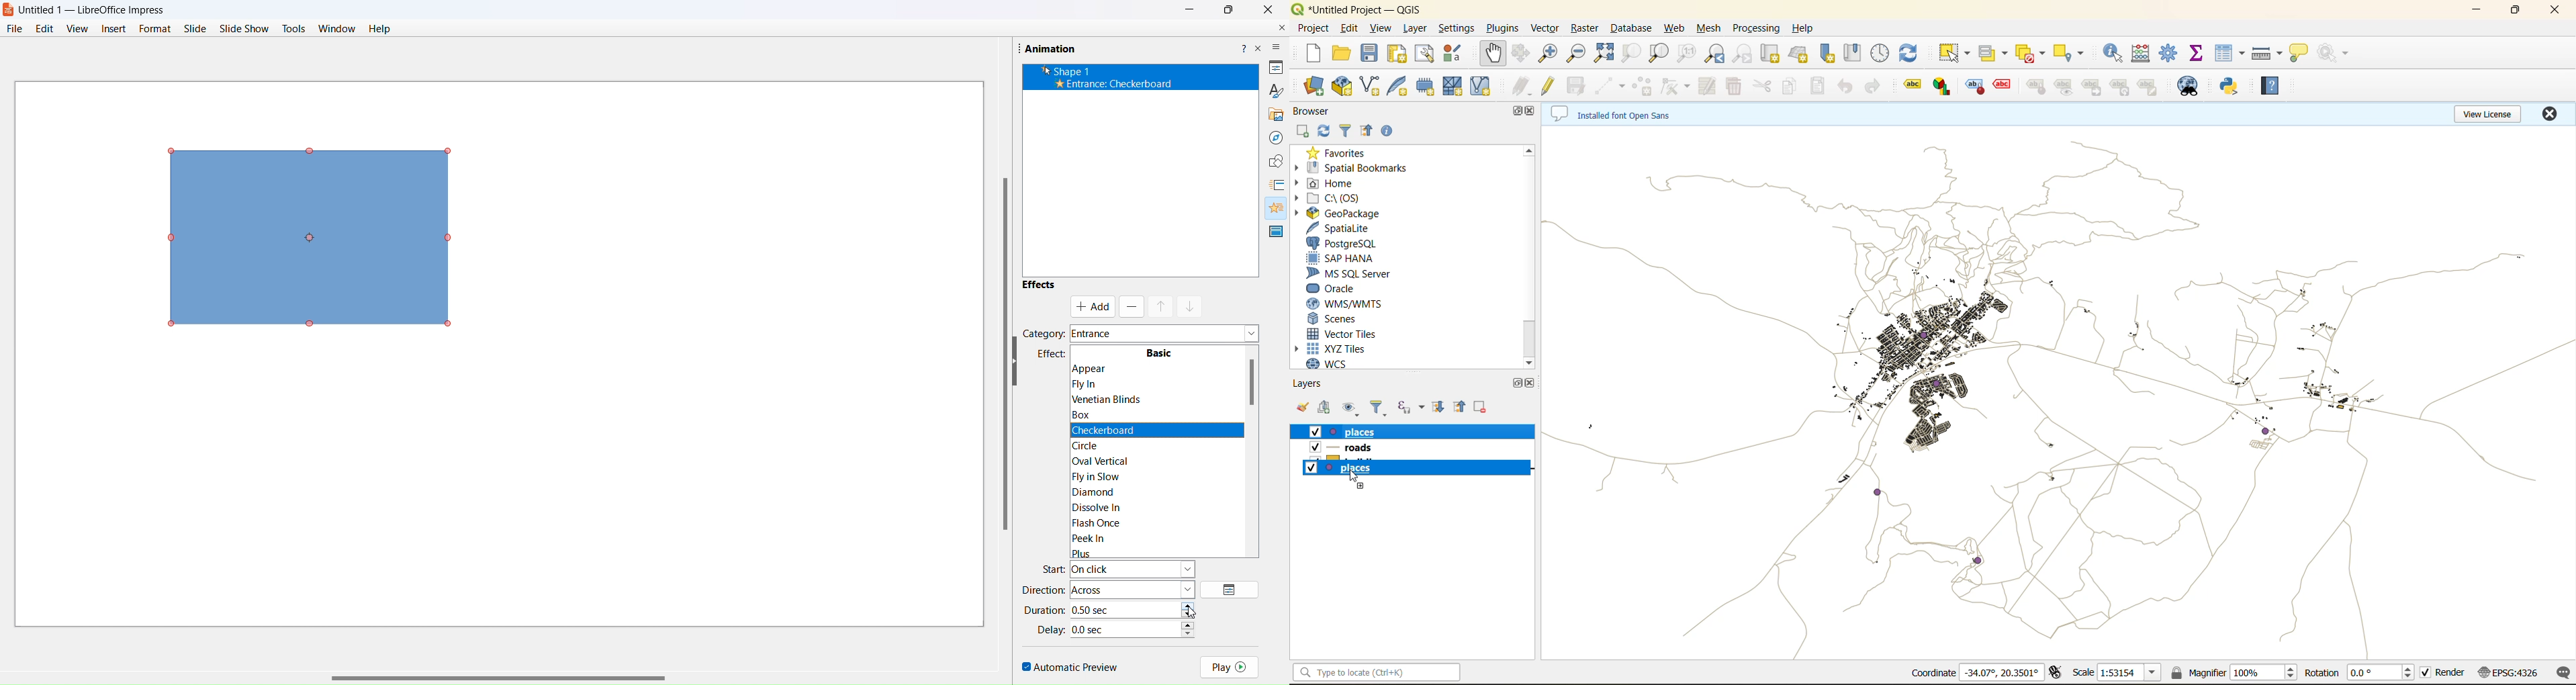 The image size is (2576, 700). I want to click on layer, so click(1417, 28).